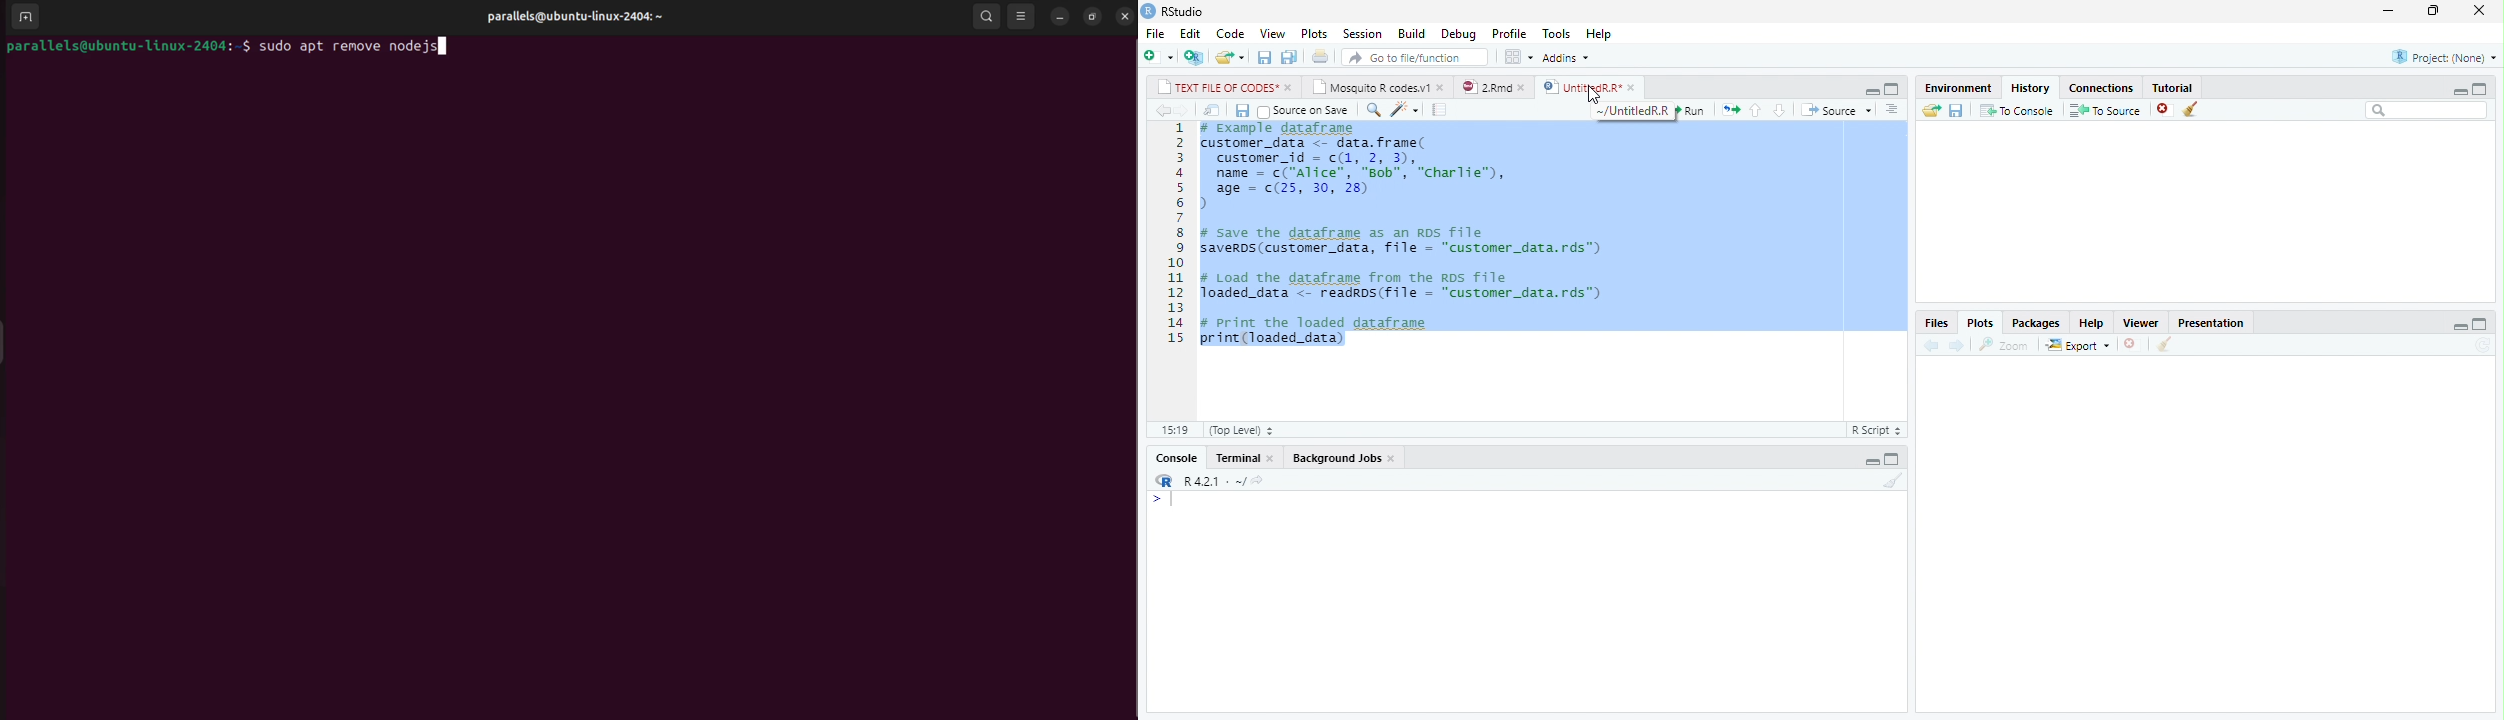 This screenshot has width=2520, height=728. Describe the element at coordinates (1155, 33) in the screenshot. I see `File` at that location.